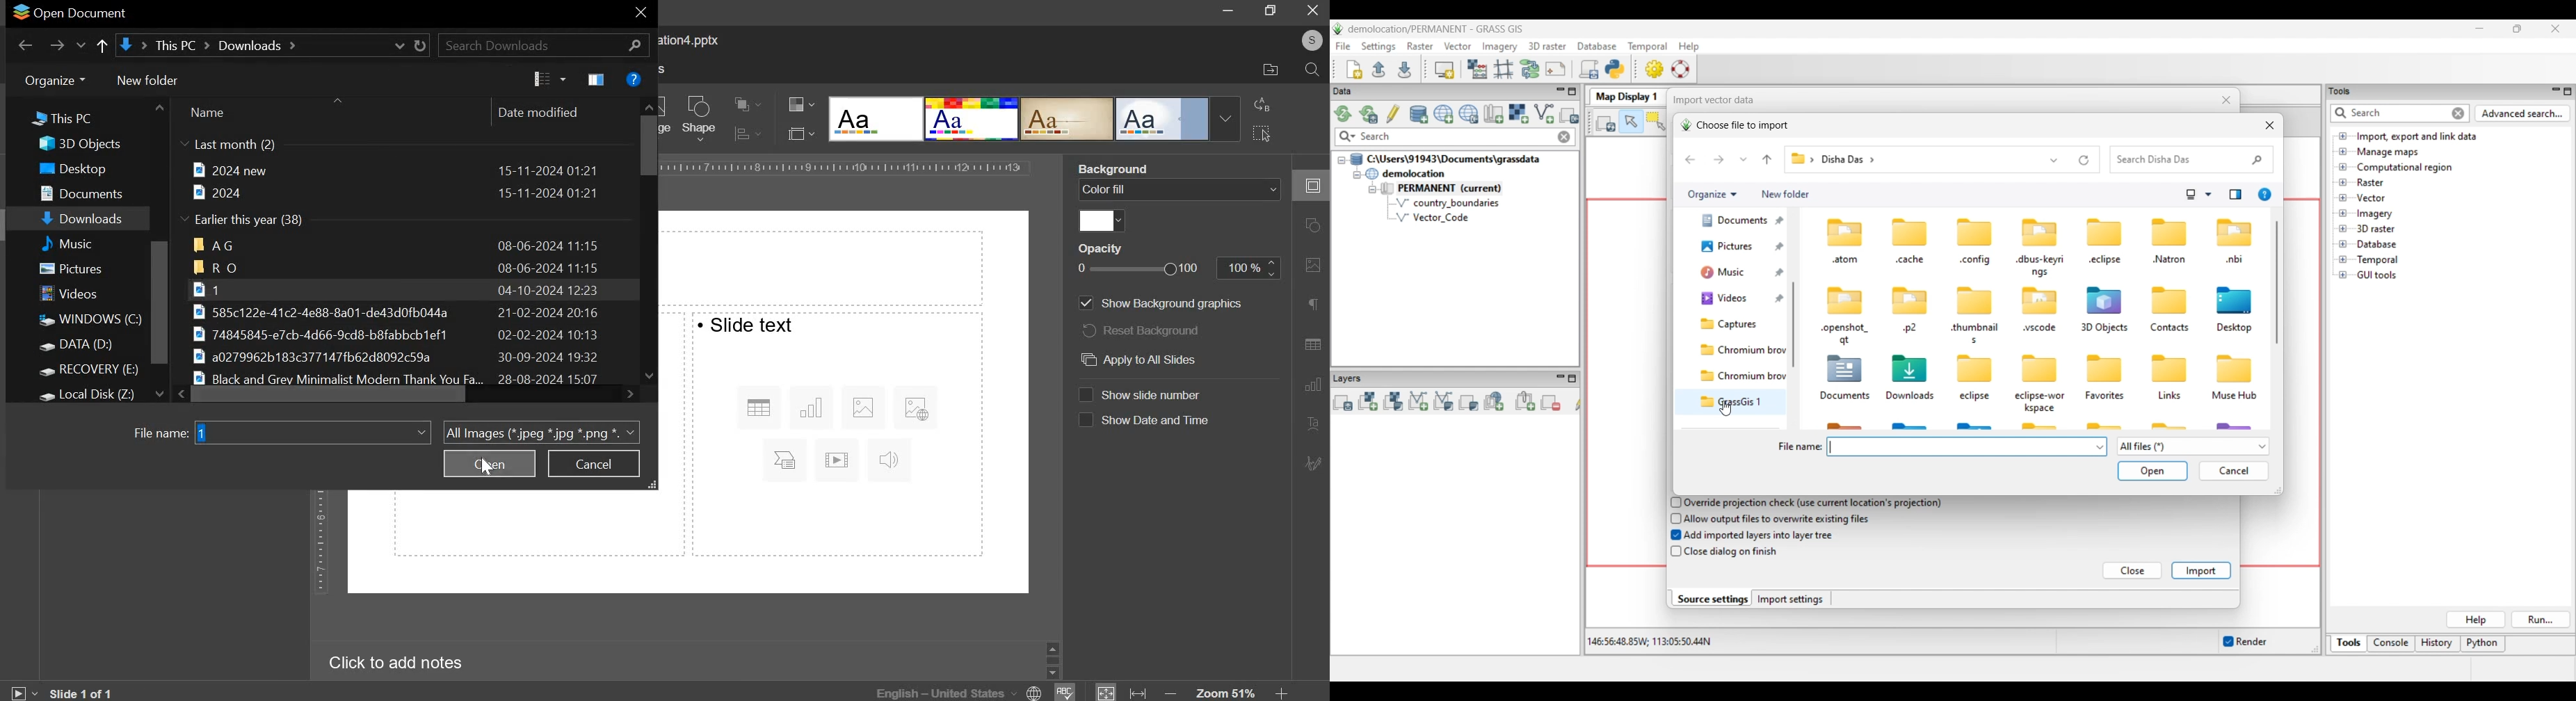 This screenshot has width=2576, height=728. What do you see at coordinates (98, 393) in the screenshot?
I see `z drive` at bounding box center [98, 393].